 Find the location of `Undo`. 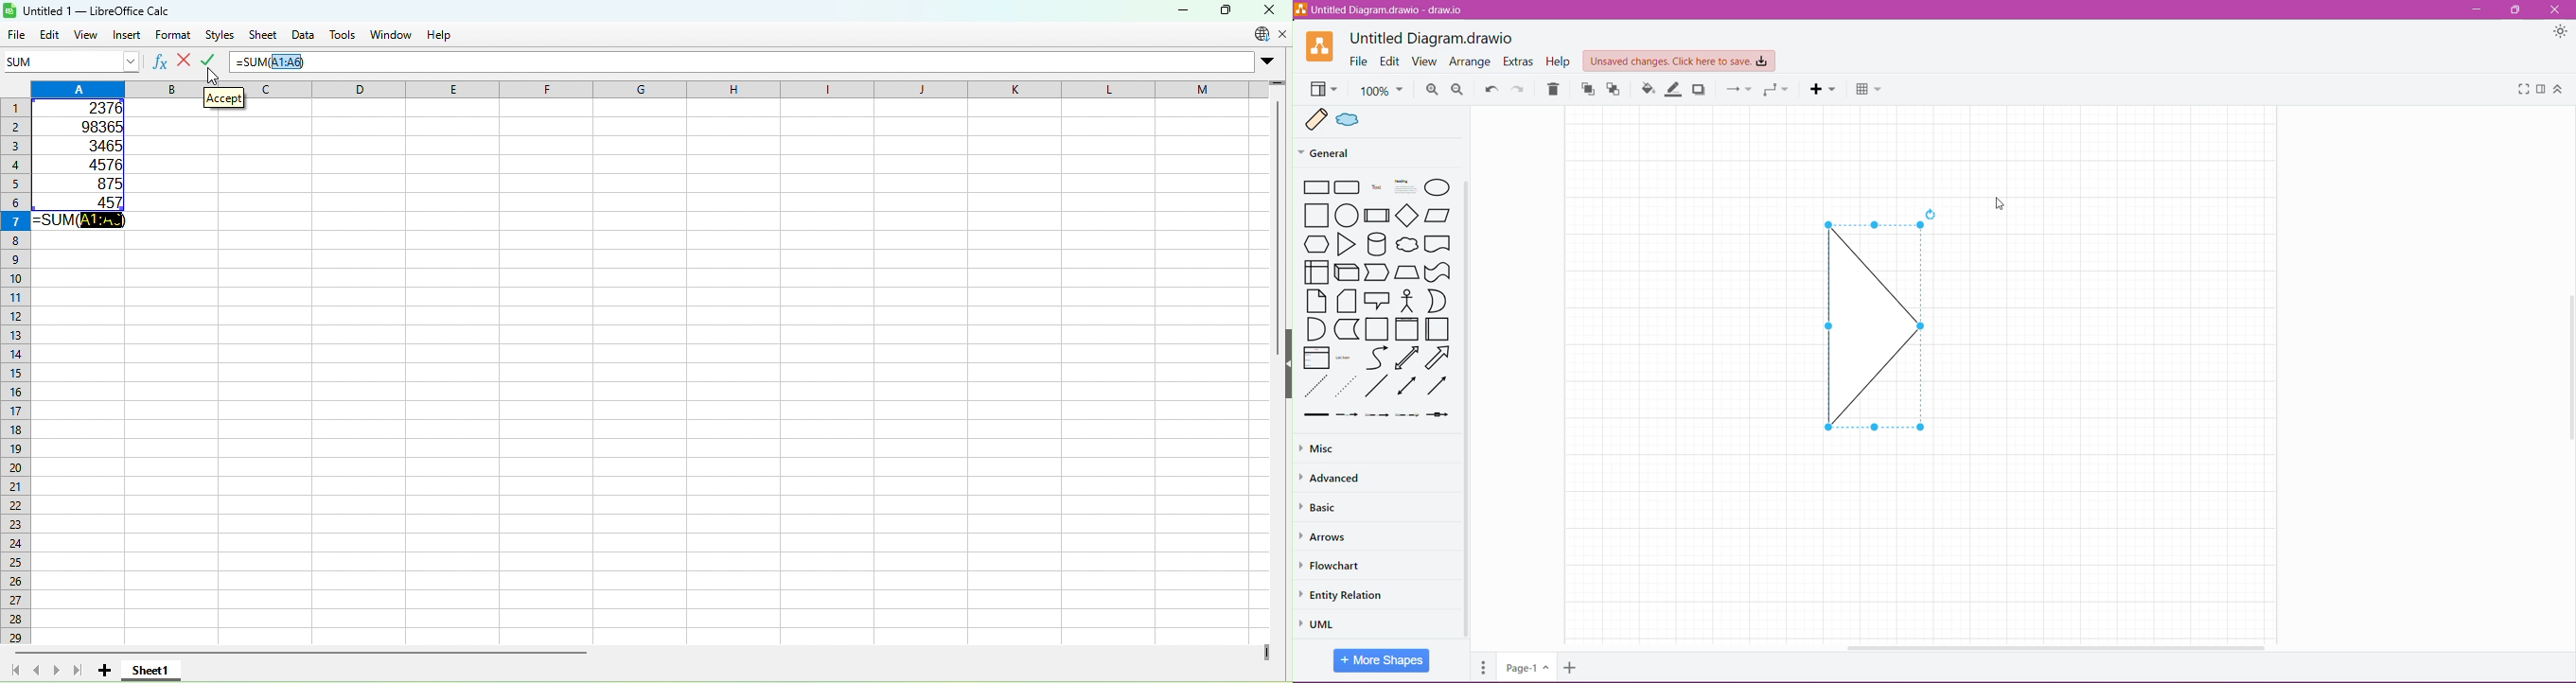

Undo is located at coordinates (1491, 90).